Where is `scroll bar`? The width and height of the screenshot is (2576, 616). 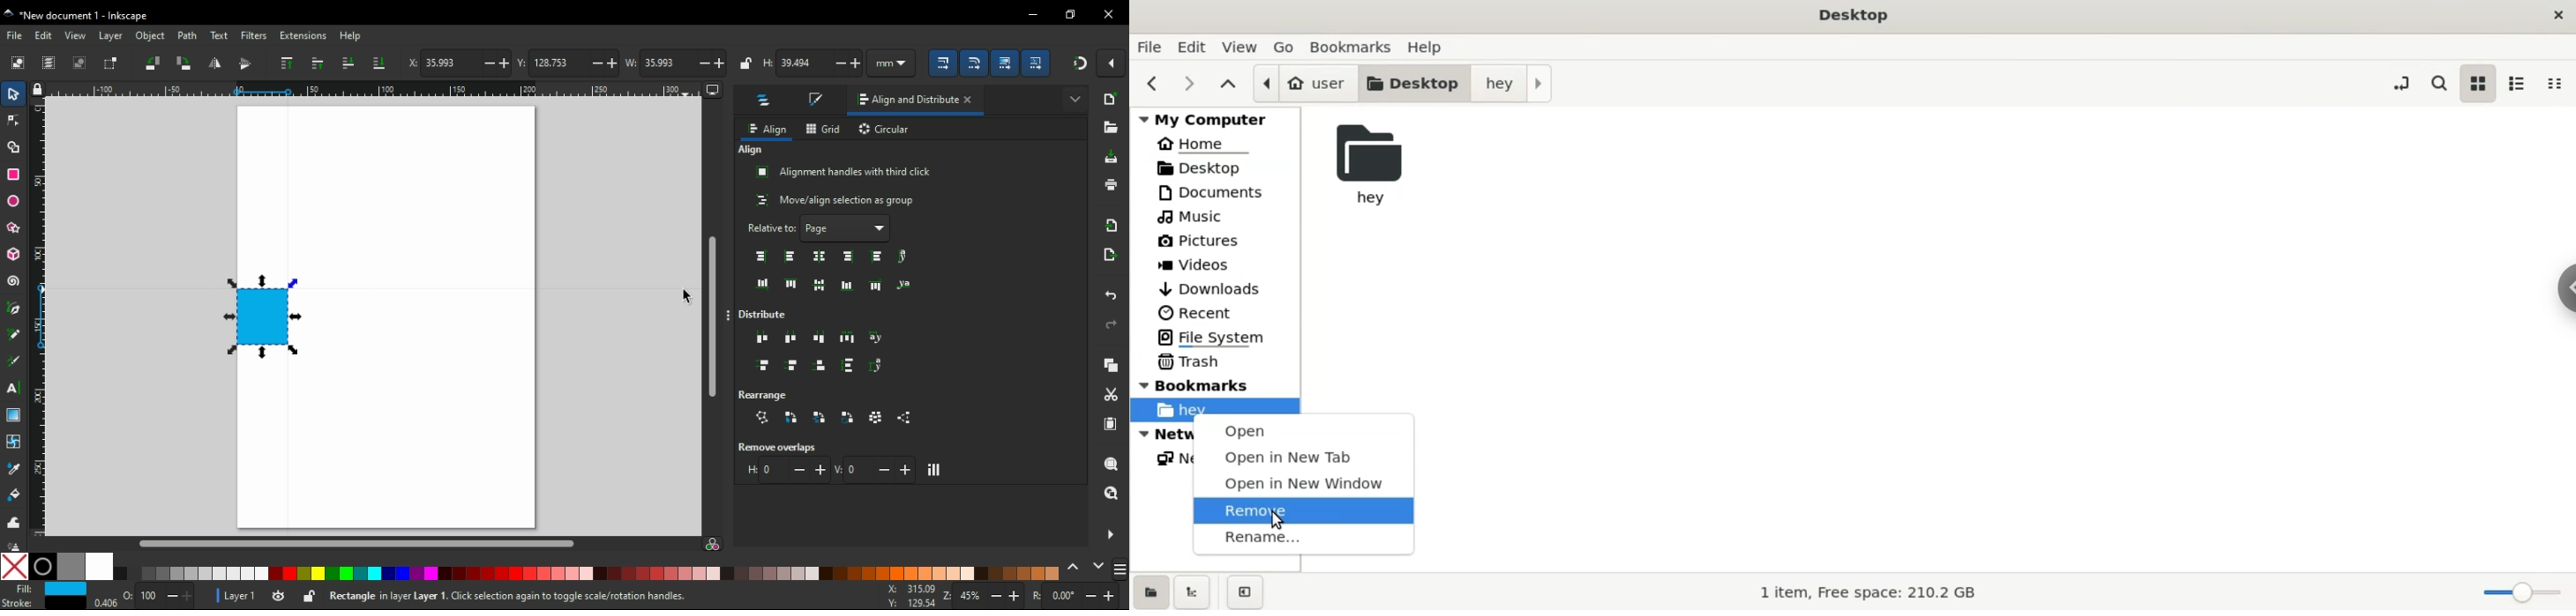 scroll bar is located at coordinates (712, 316).